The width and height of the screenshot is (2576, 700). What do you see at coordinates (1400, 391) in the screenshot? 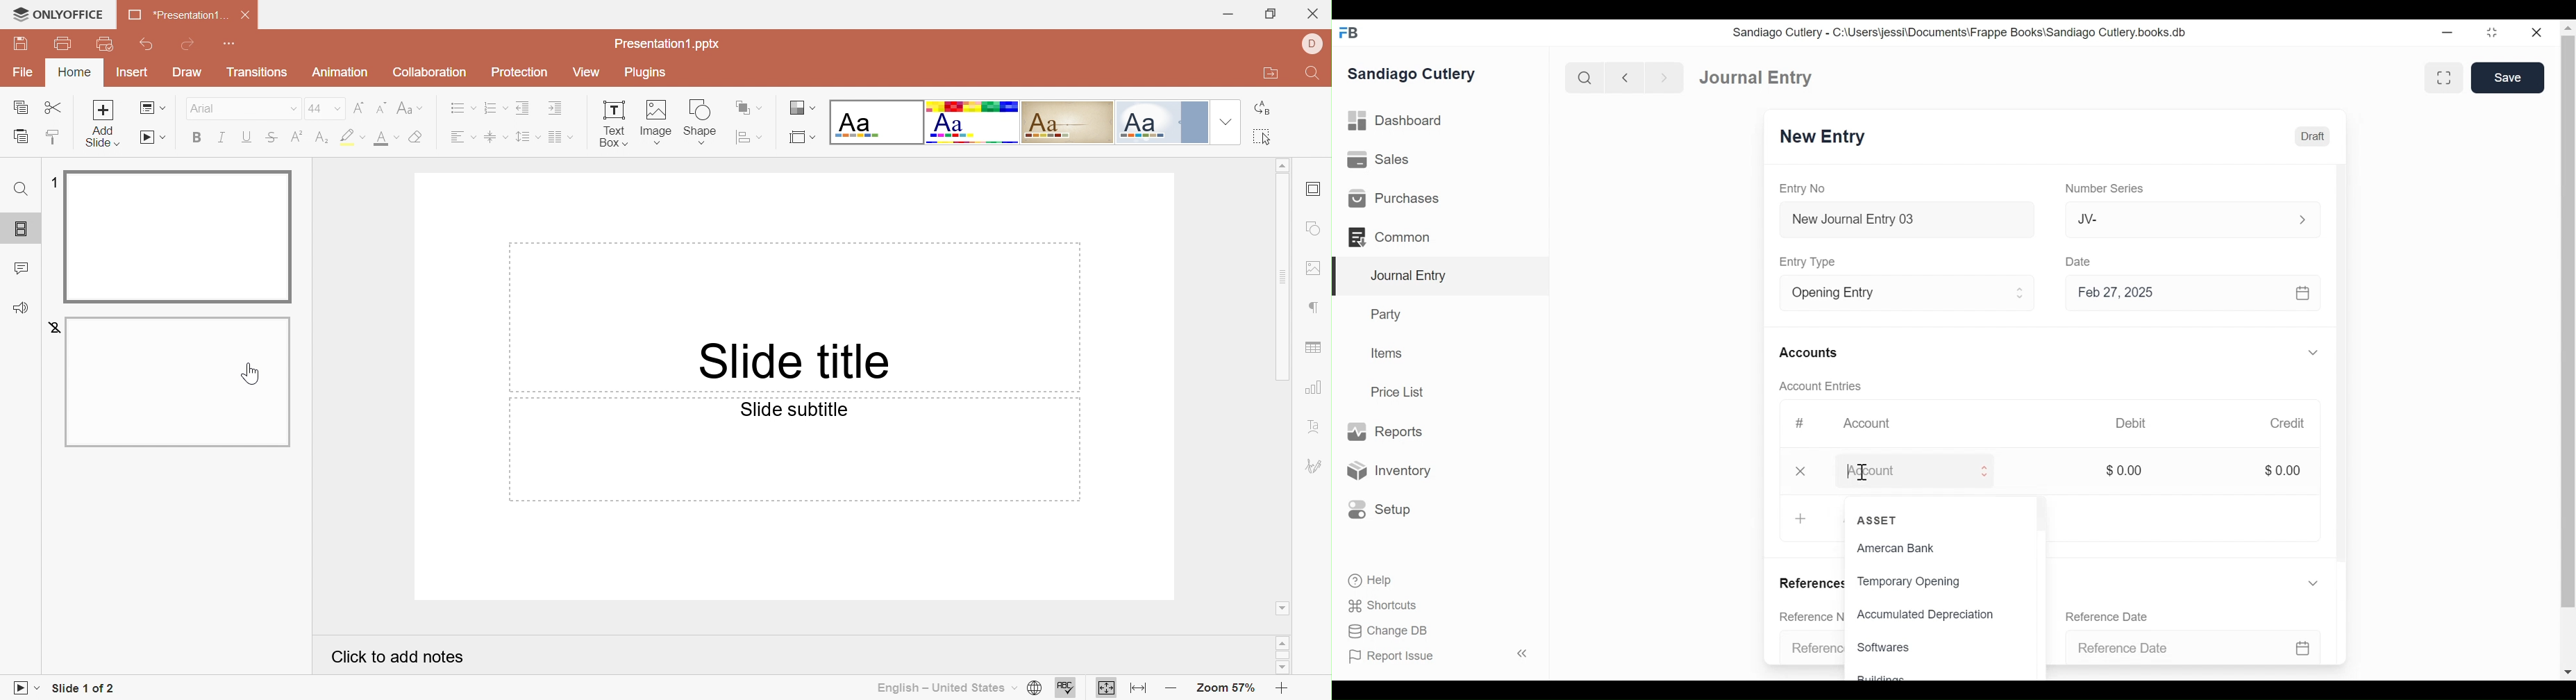
I see `Price List` at bounding box center [1400, 391].